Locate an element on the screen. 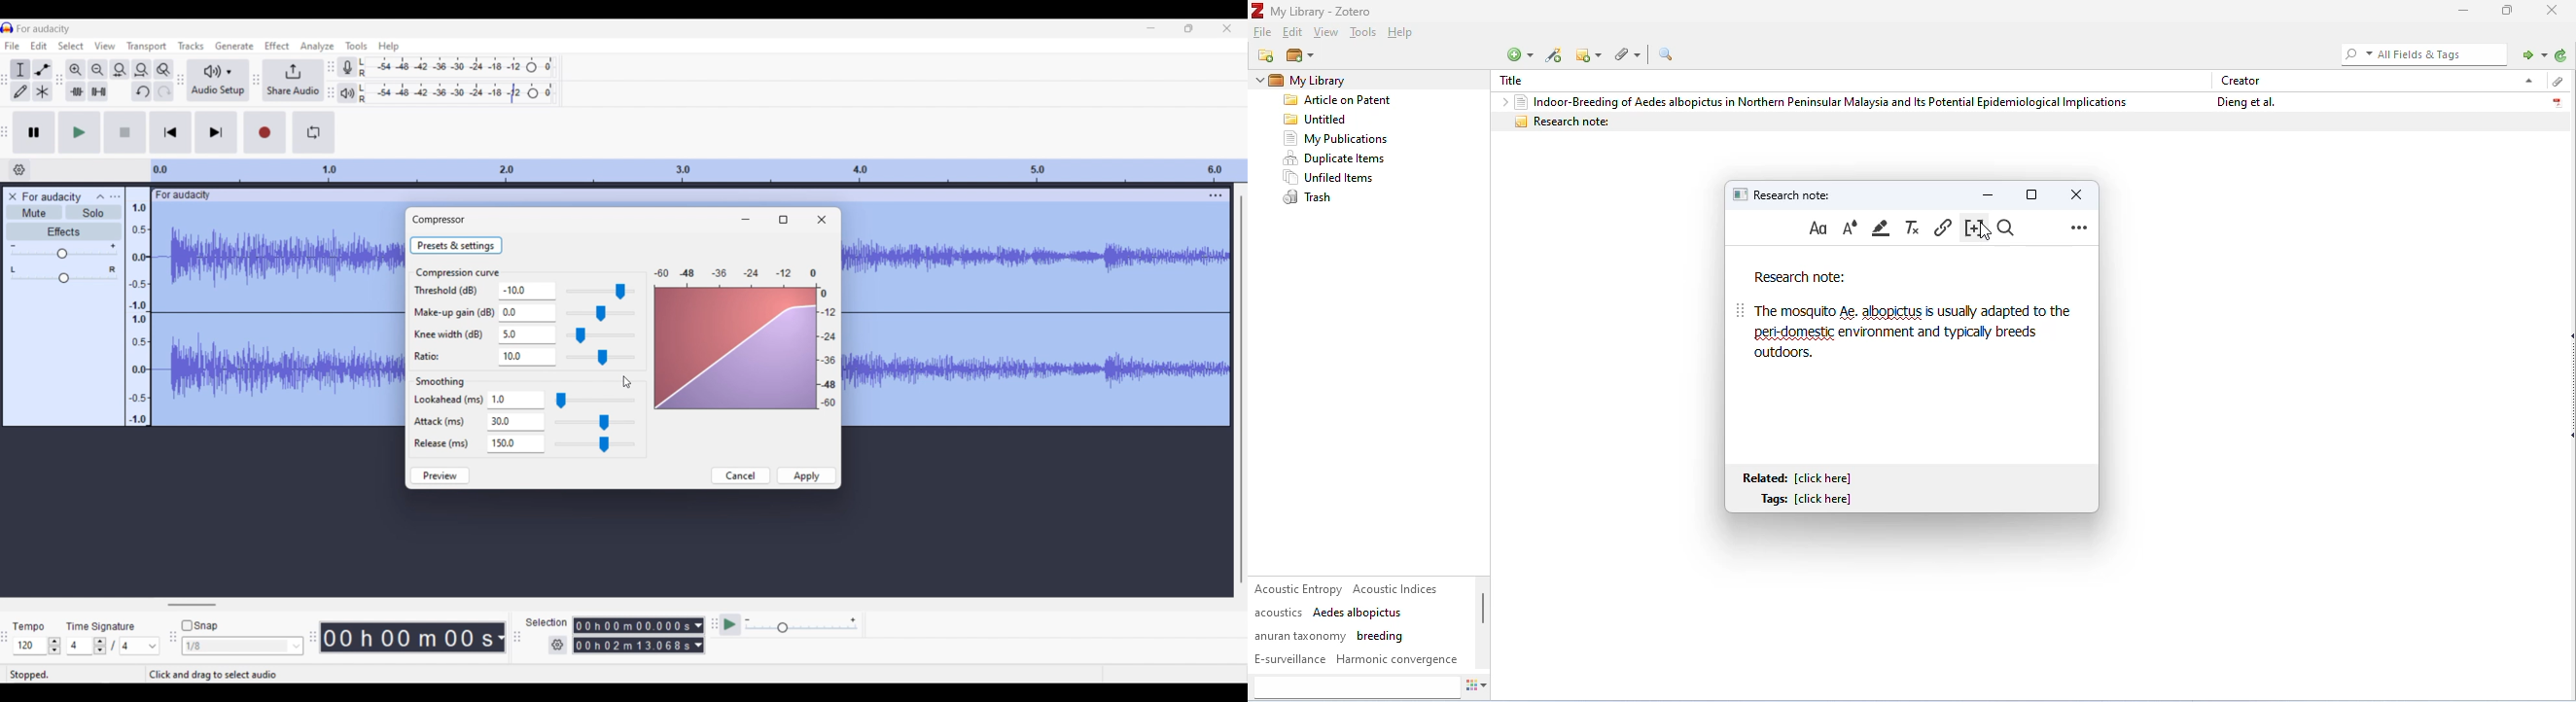 The height and width of the screenshot is (728, 2576). Multi tool is located at coordinates (42, 91).